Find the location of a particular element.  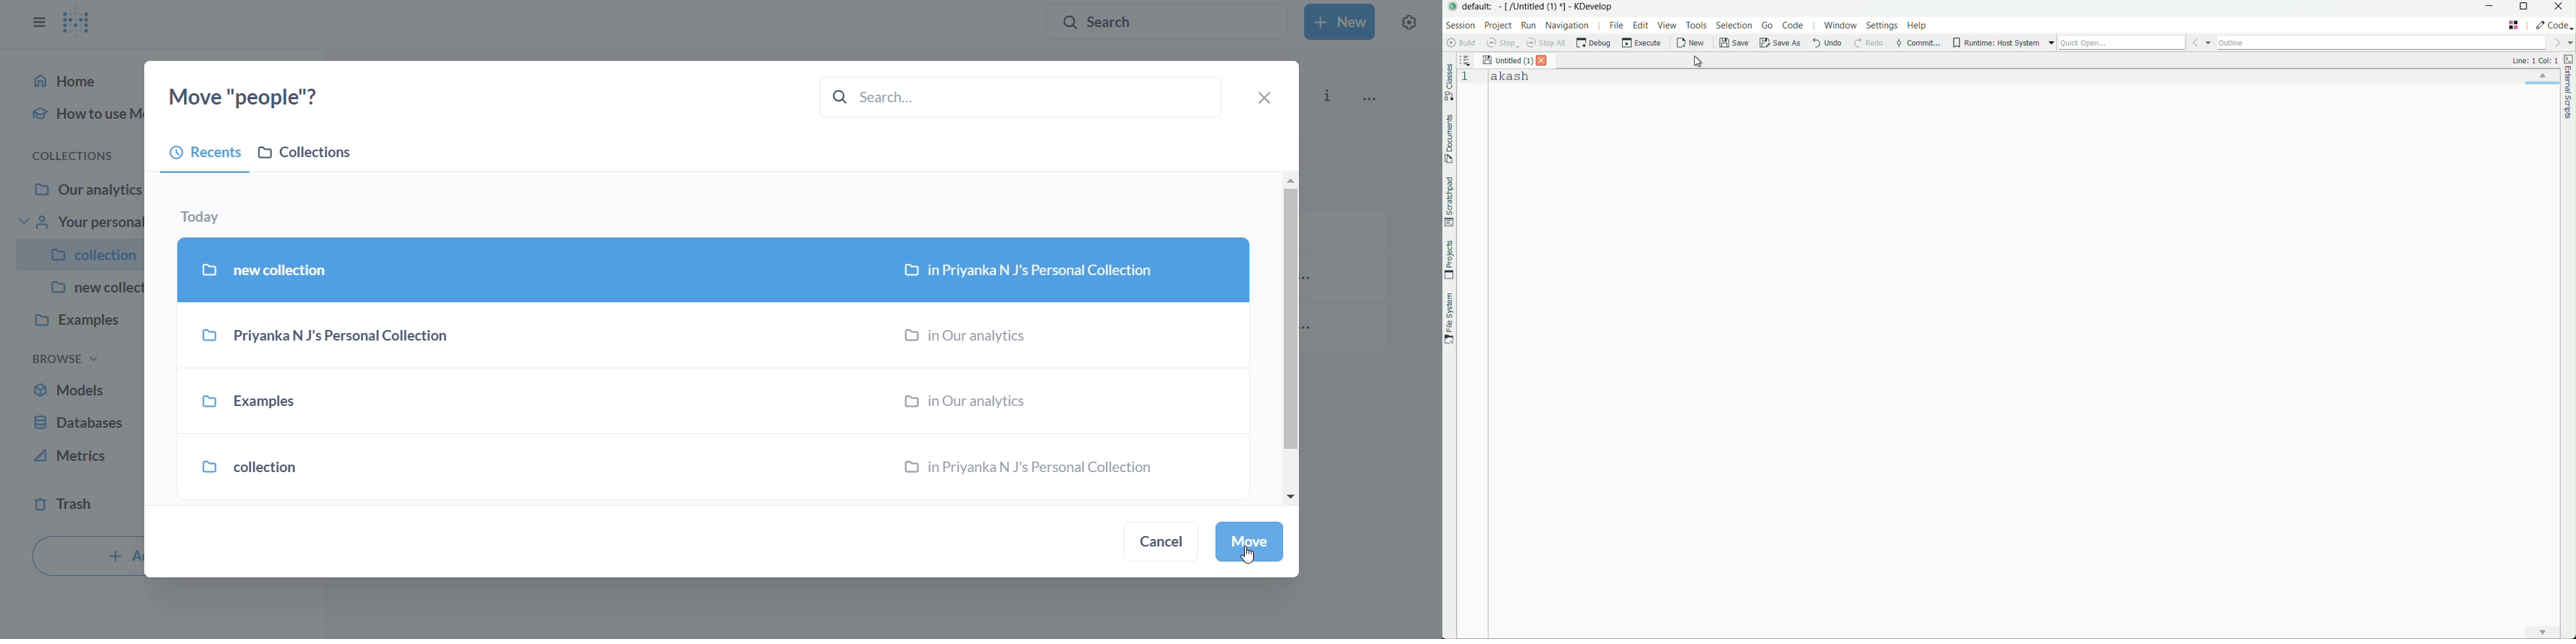

more options is located at coordinates (1370, 96).